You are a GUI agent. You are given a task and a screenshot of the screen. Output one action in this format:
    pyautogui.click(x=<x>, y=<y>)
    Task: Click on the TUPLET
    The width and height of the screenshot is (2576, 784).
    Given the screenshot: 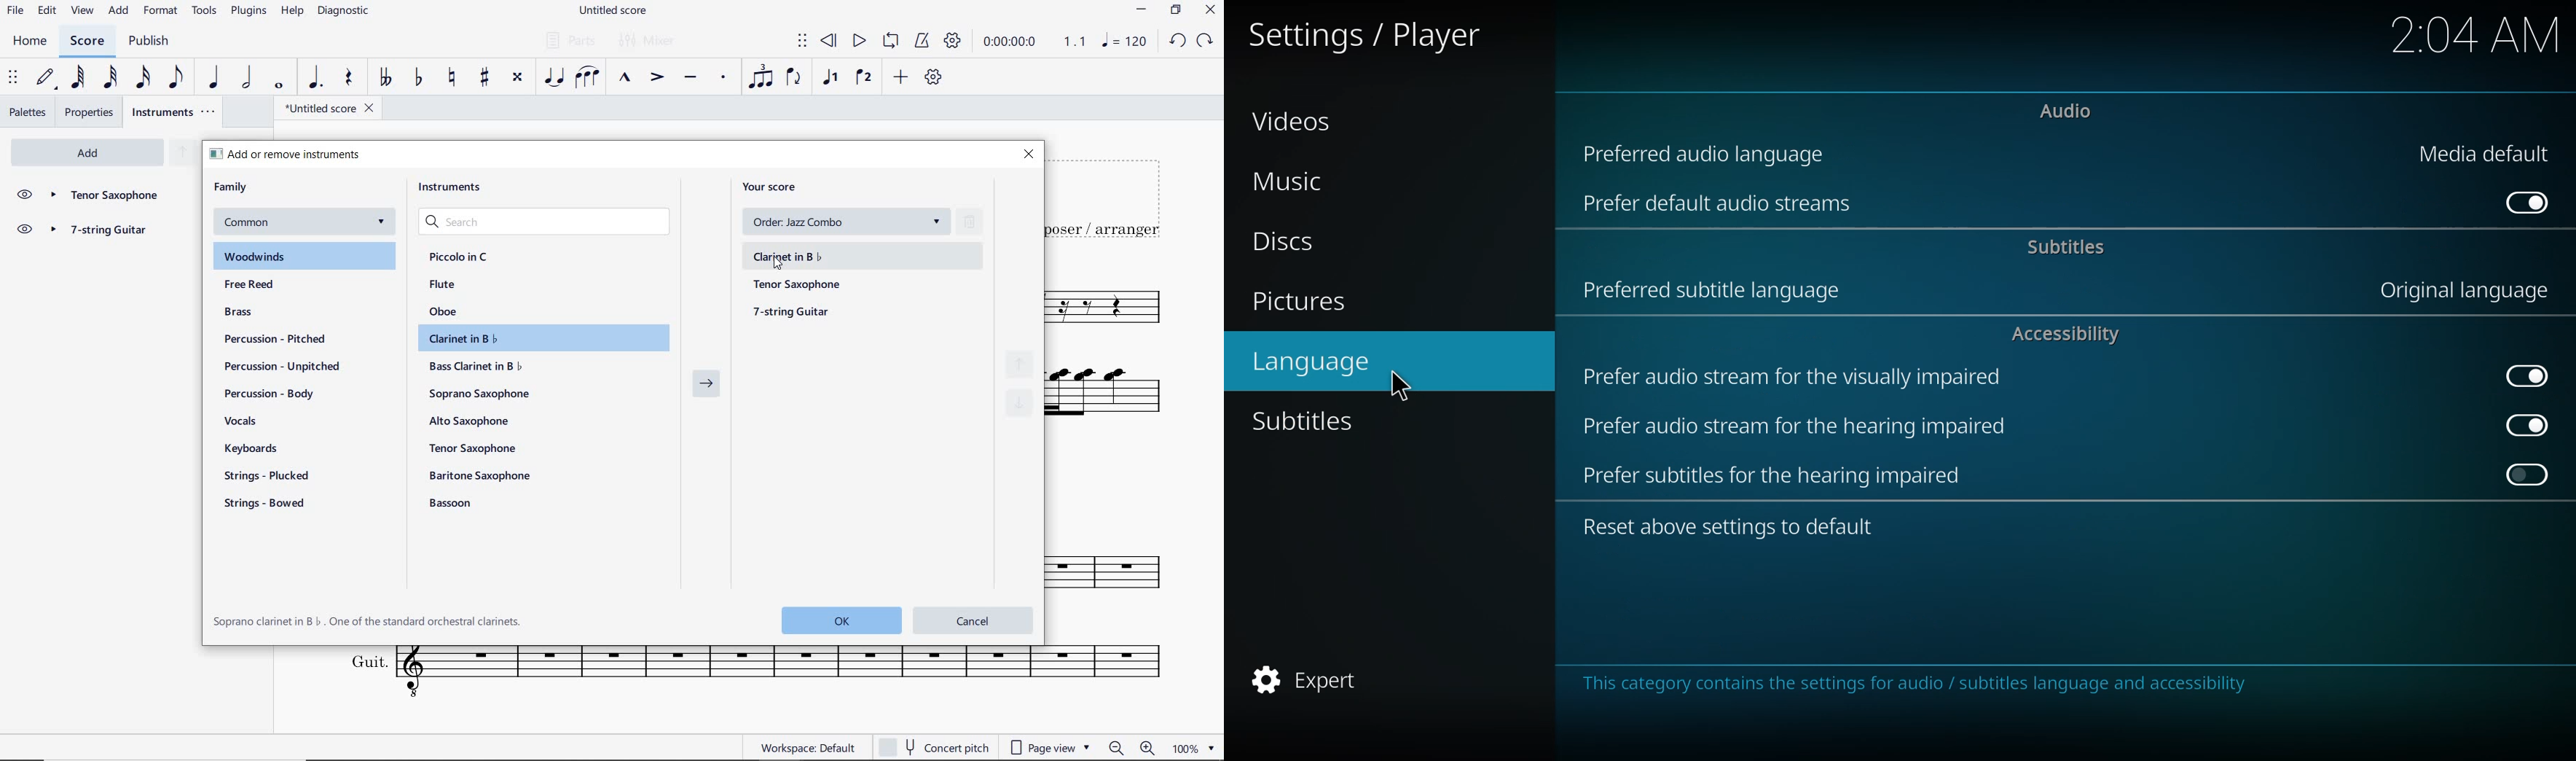 What is the action you would take?
    pyautogui.click(x=761, y=77)
    